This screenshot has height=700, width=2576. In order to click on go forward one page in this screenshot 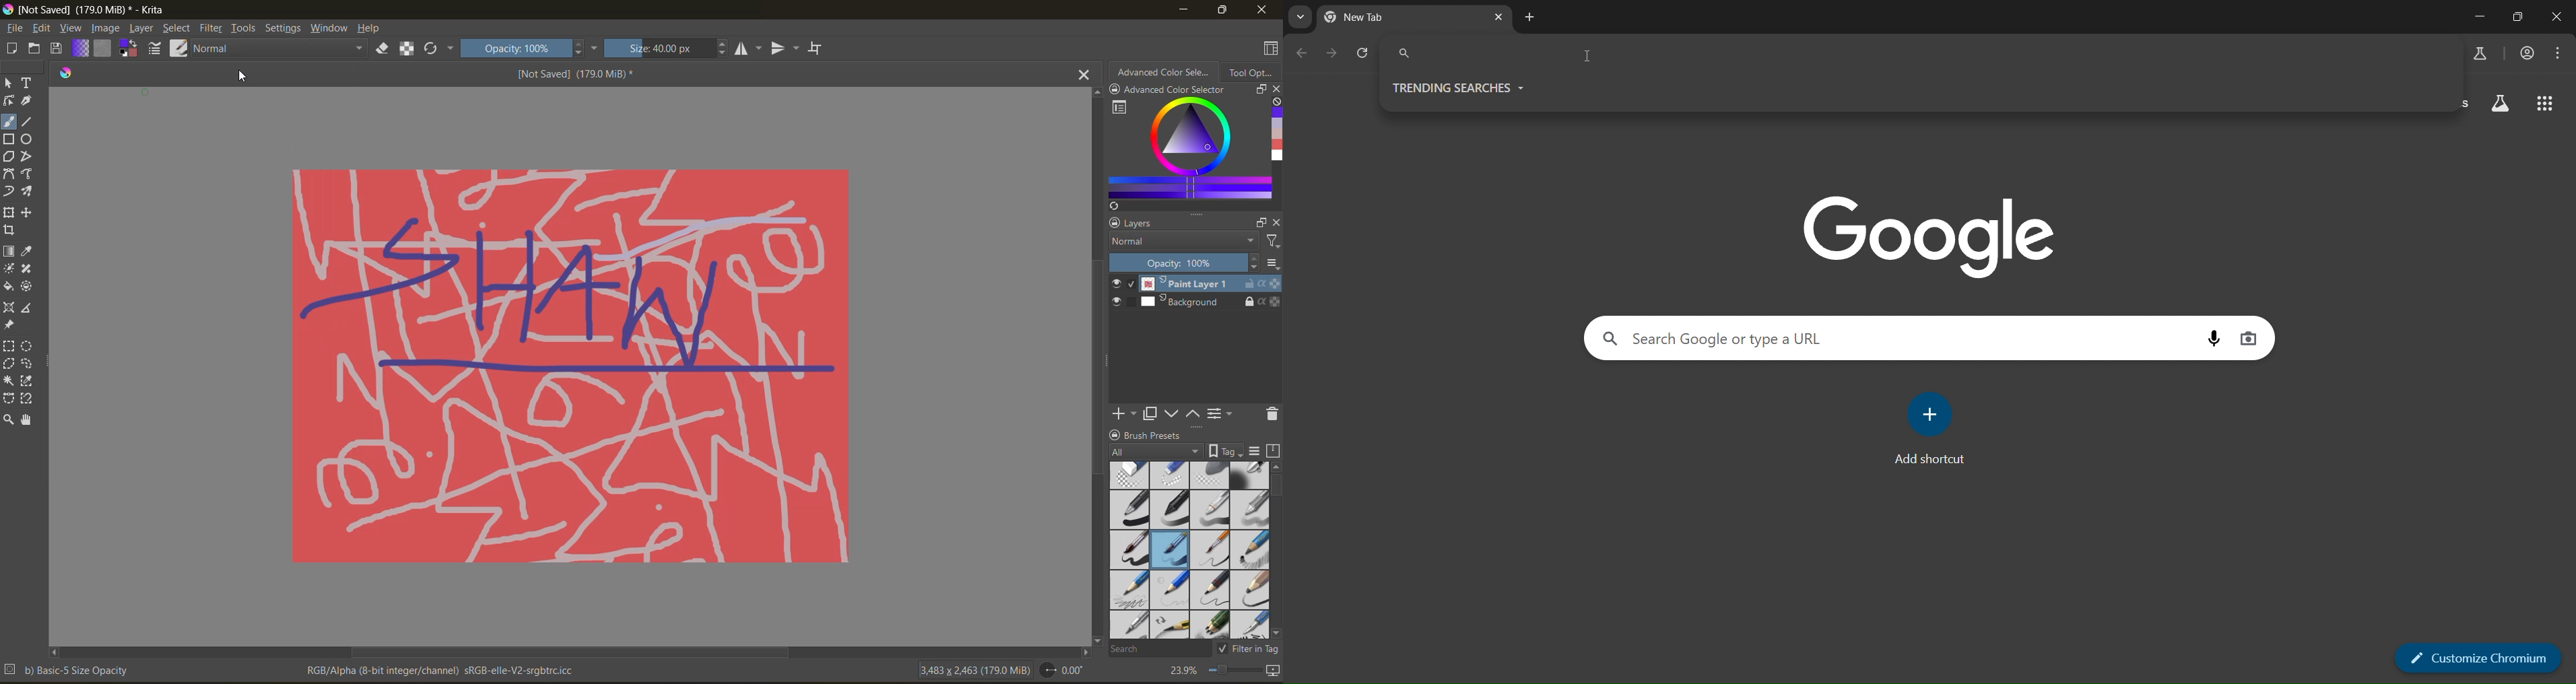, I will do `click(1334, 55)`.